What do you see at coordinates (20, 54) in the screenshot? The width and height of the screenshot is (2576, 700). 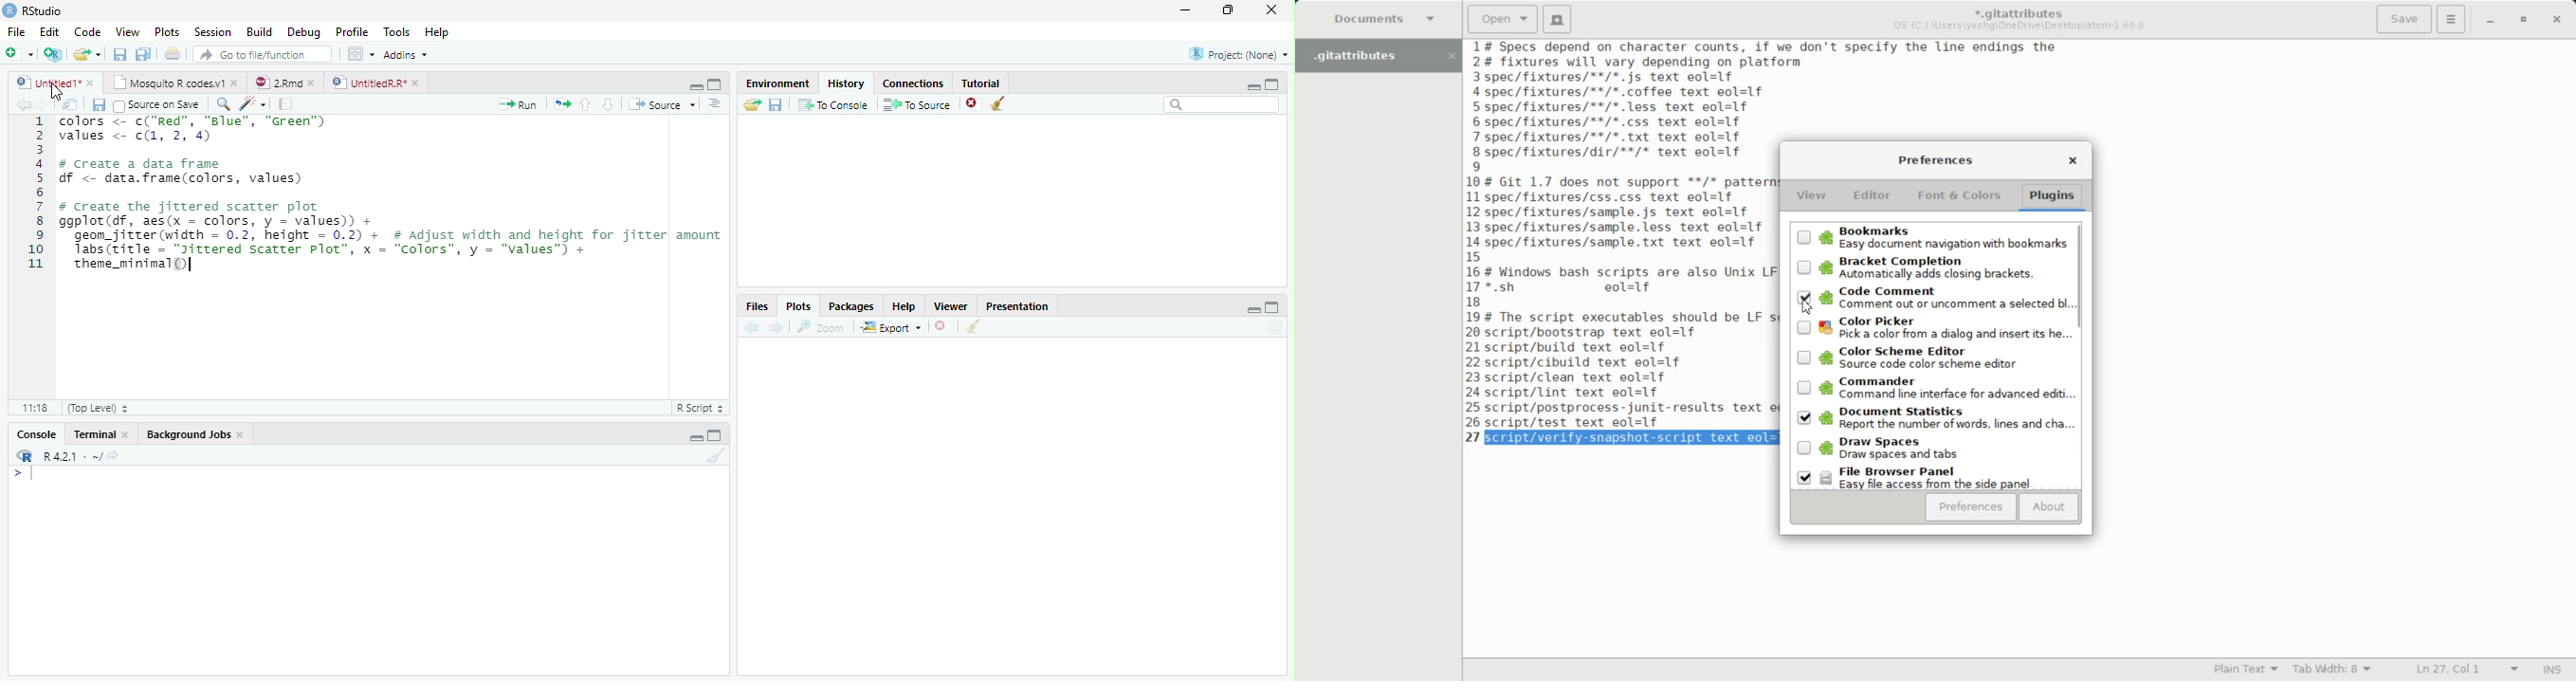 I see `New File` at bounding box center [20, 54].